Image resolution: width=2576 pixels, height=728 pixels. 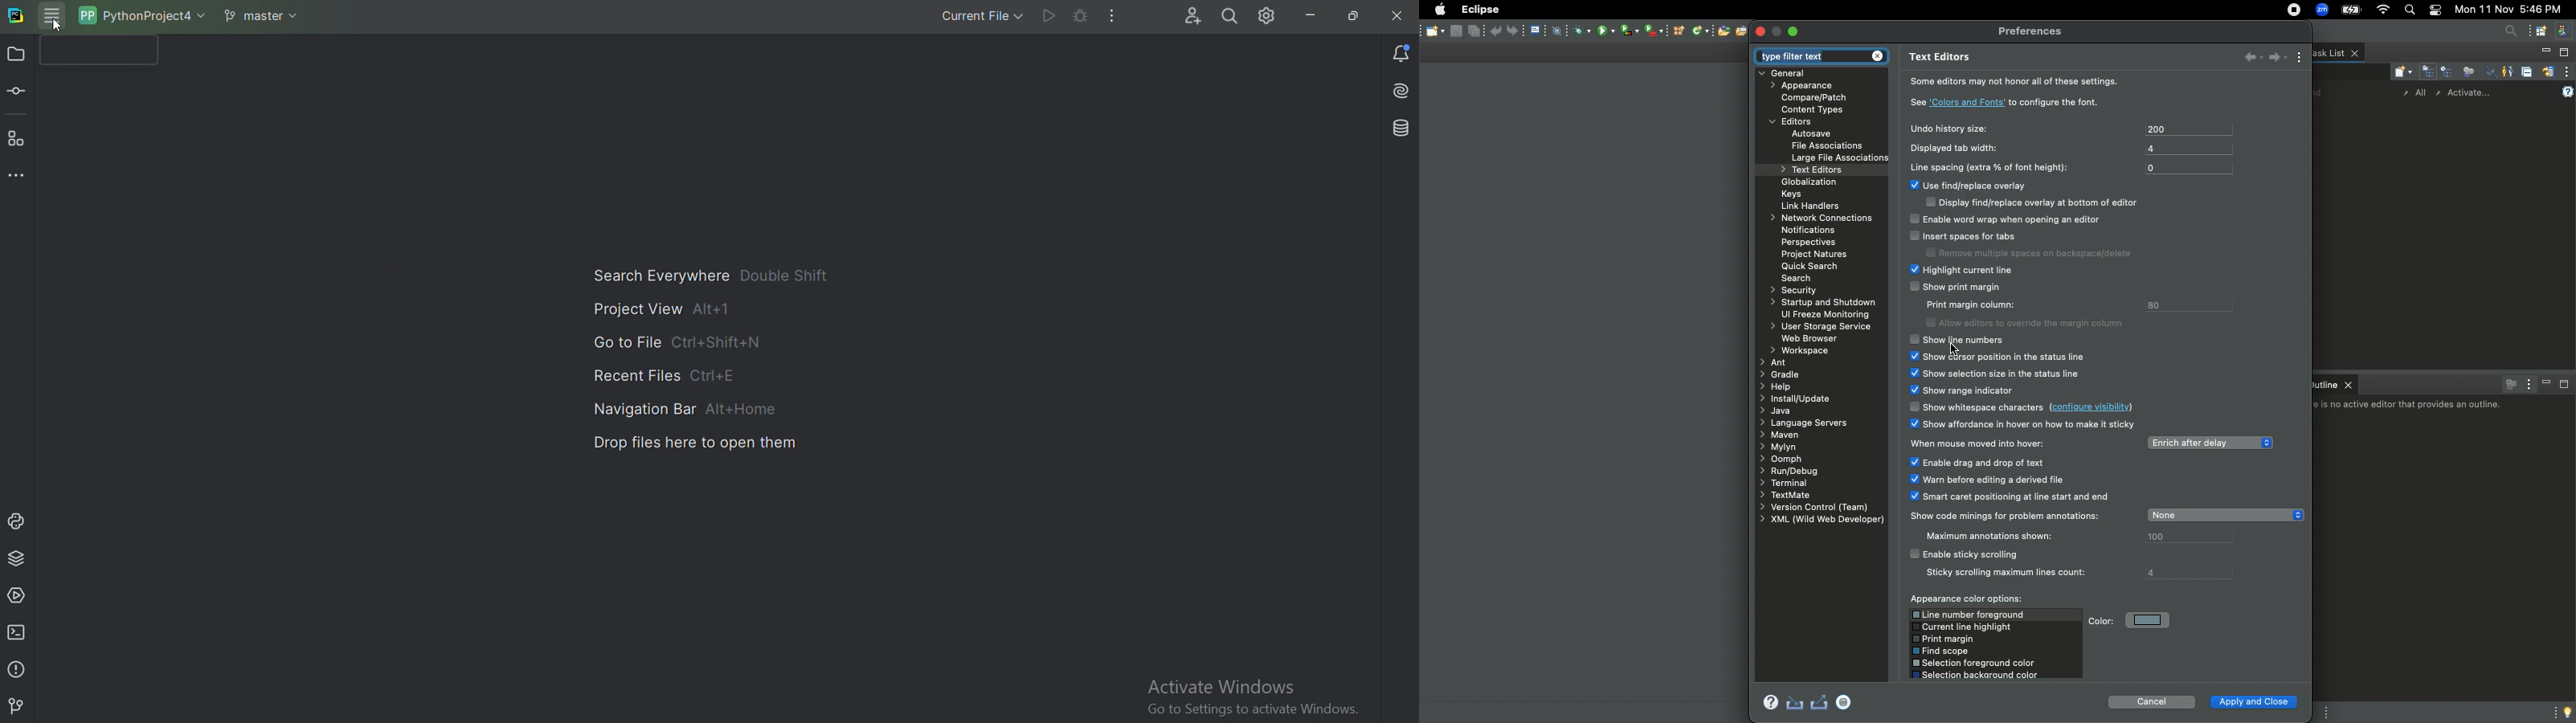 What do you see at coordinates (1113, 16) in the screenshot?
I see `More Actions` at bounding box center [1113, 16].